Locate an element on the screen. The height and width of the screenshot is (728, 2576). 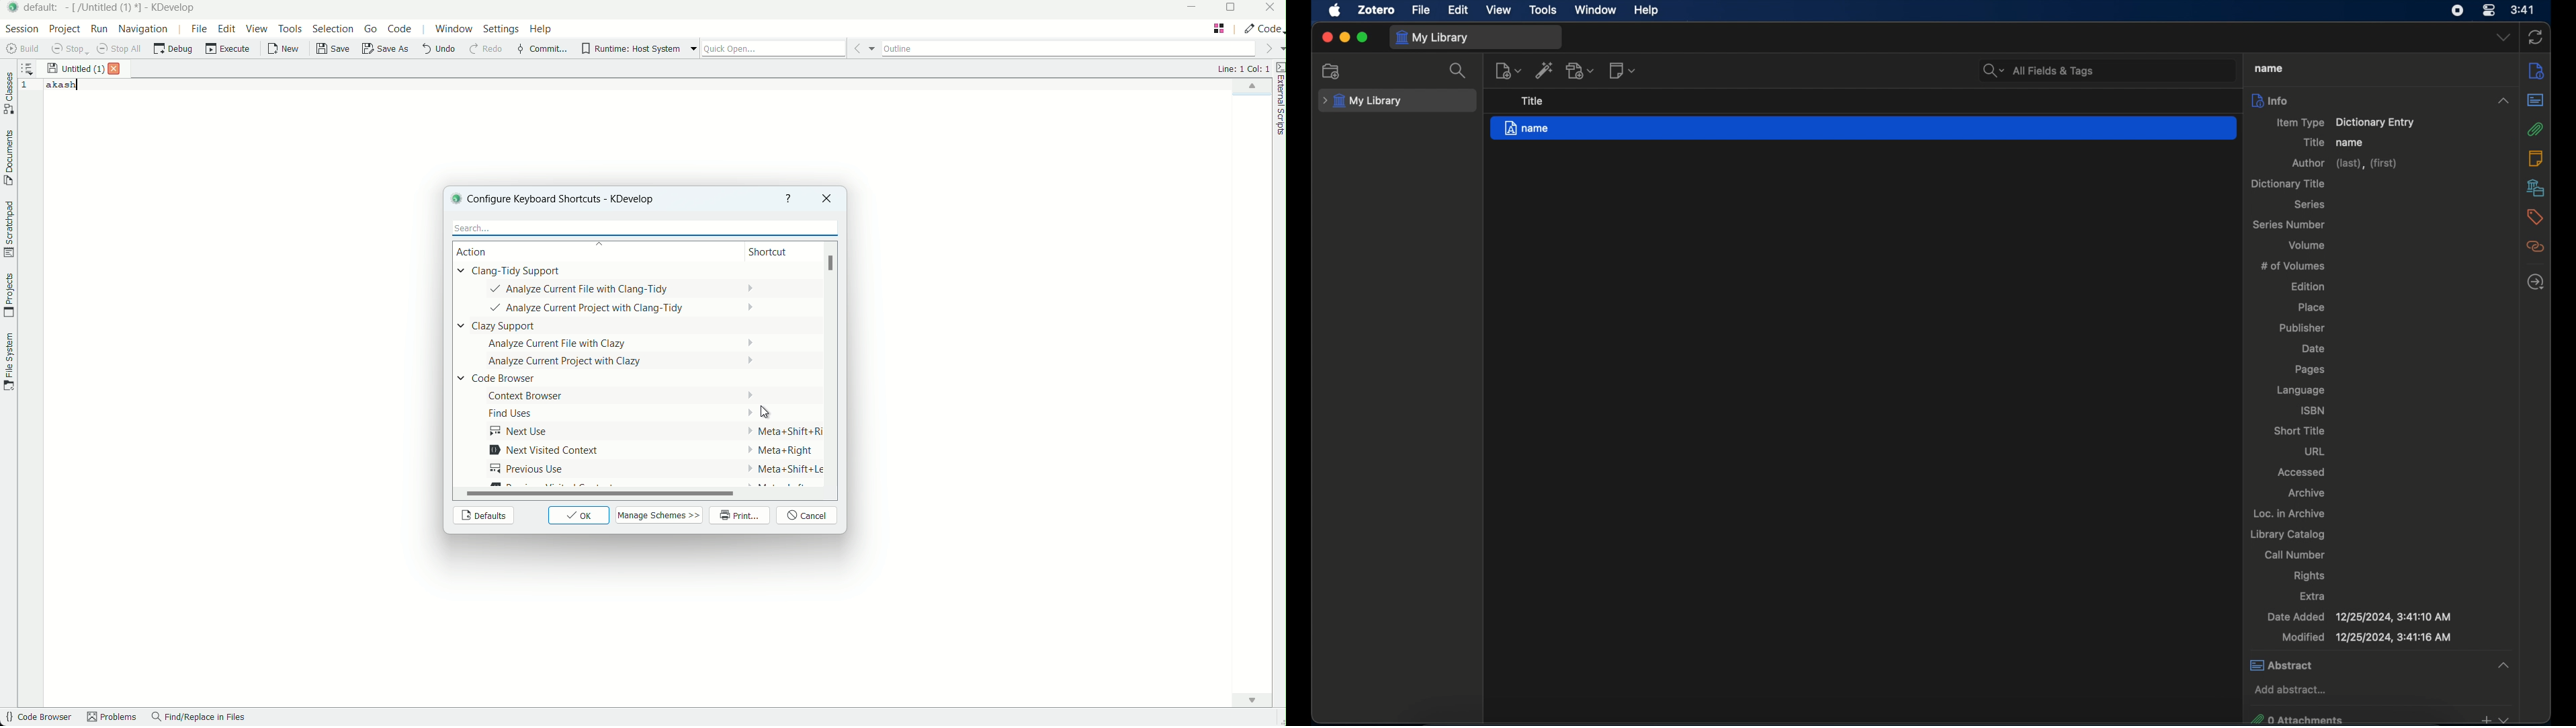
edition is located at coordinates (2309, 286).